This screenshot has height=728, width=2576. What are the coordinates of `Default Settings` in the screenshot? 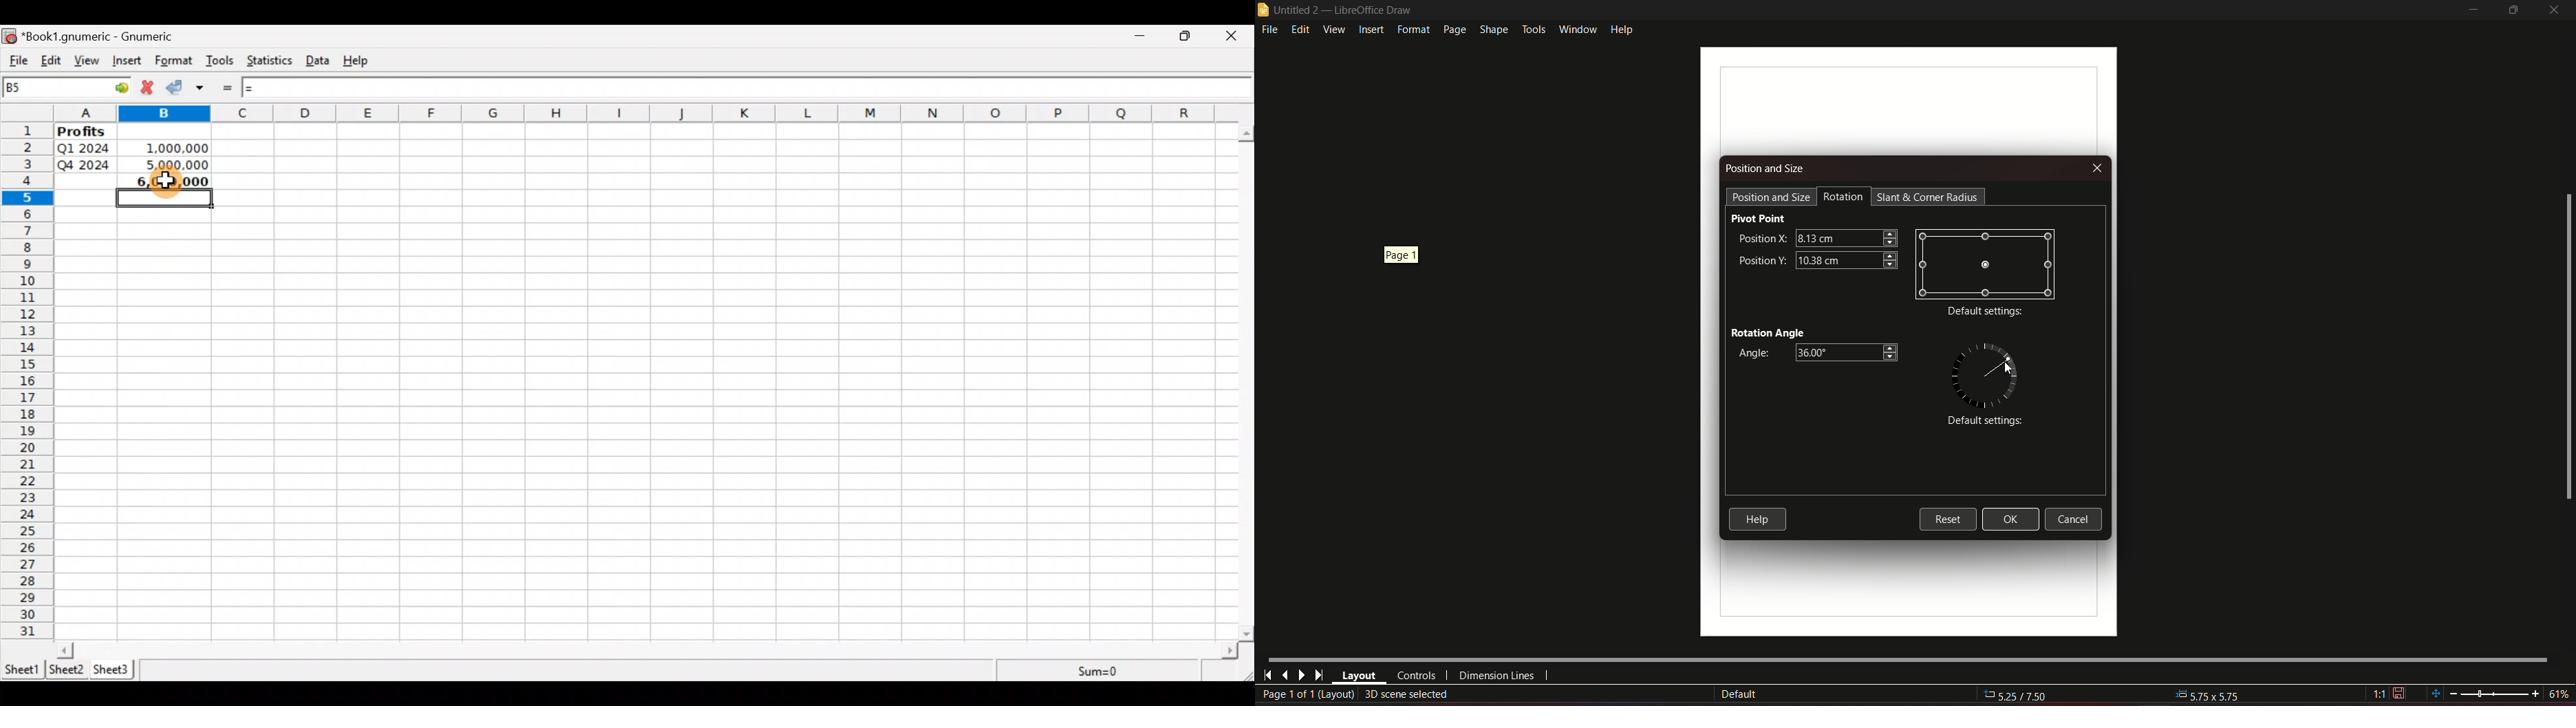 It's located at (1982, 422).